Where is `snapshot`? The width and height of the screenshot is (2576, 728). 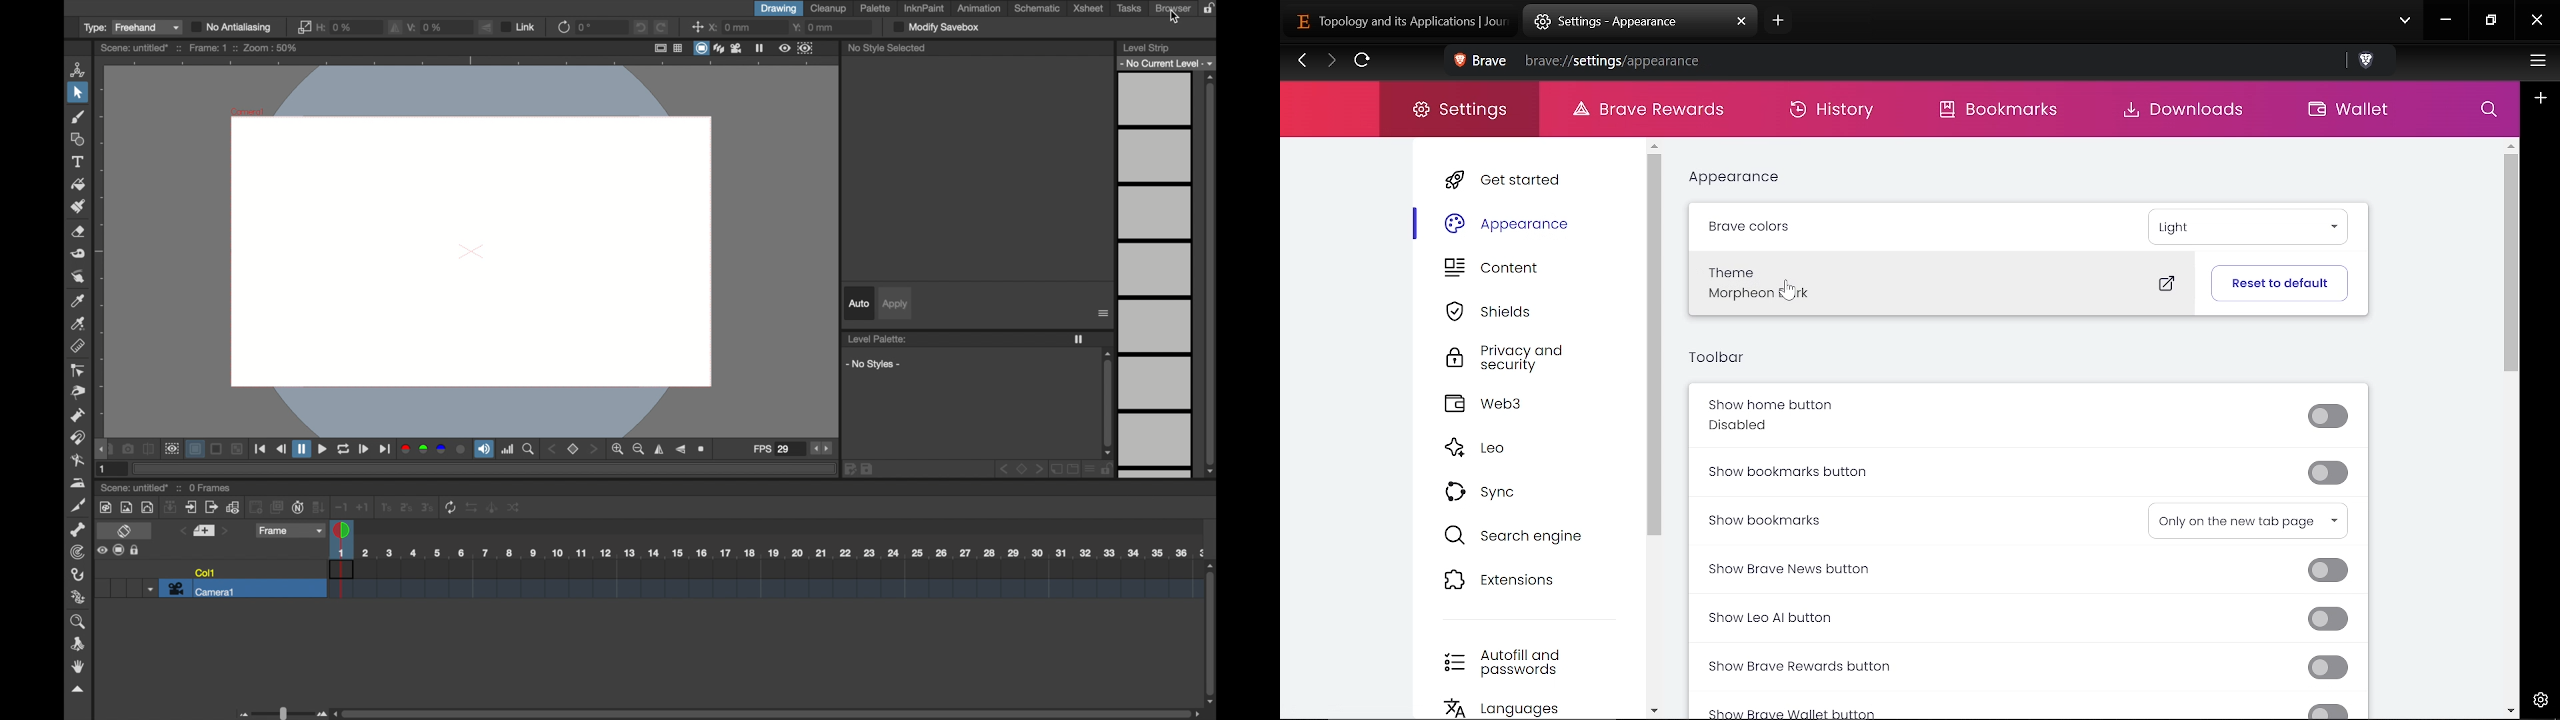
snapshot is located at coordinates (128, 449).